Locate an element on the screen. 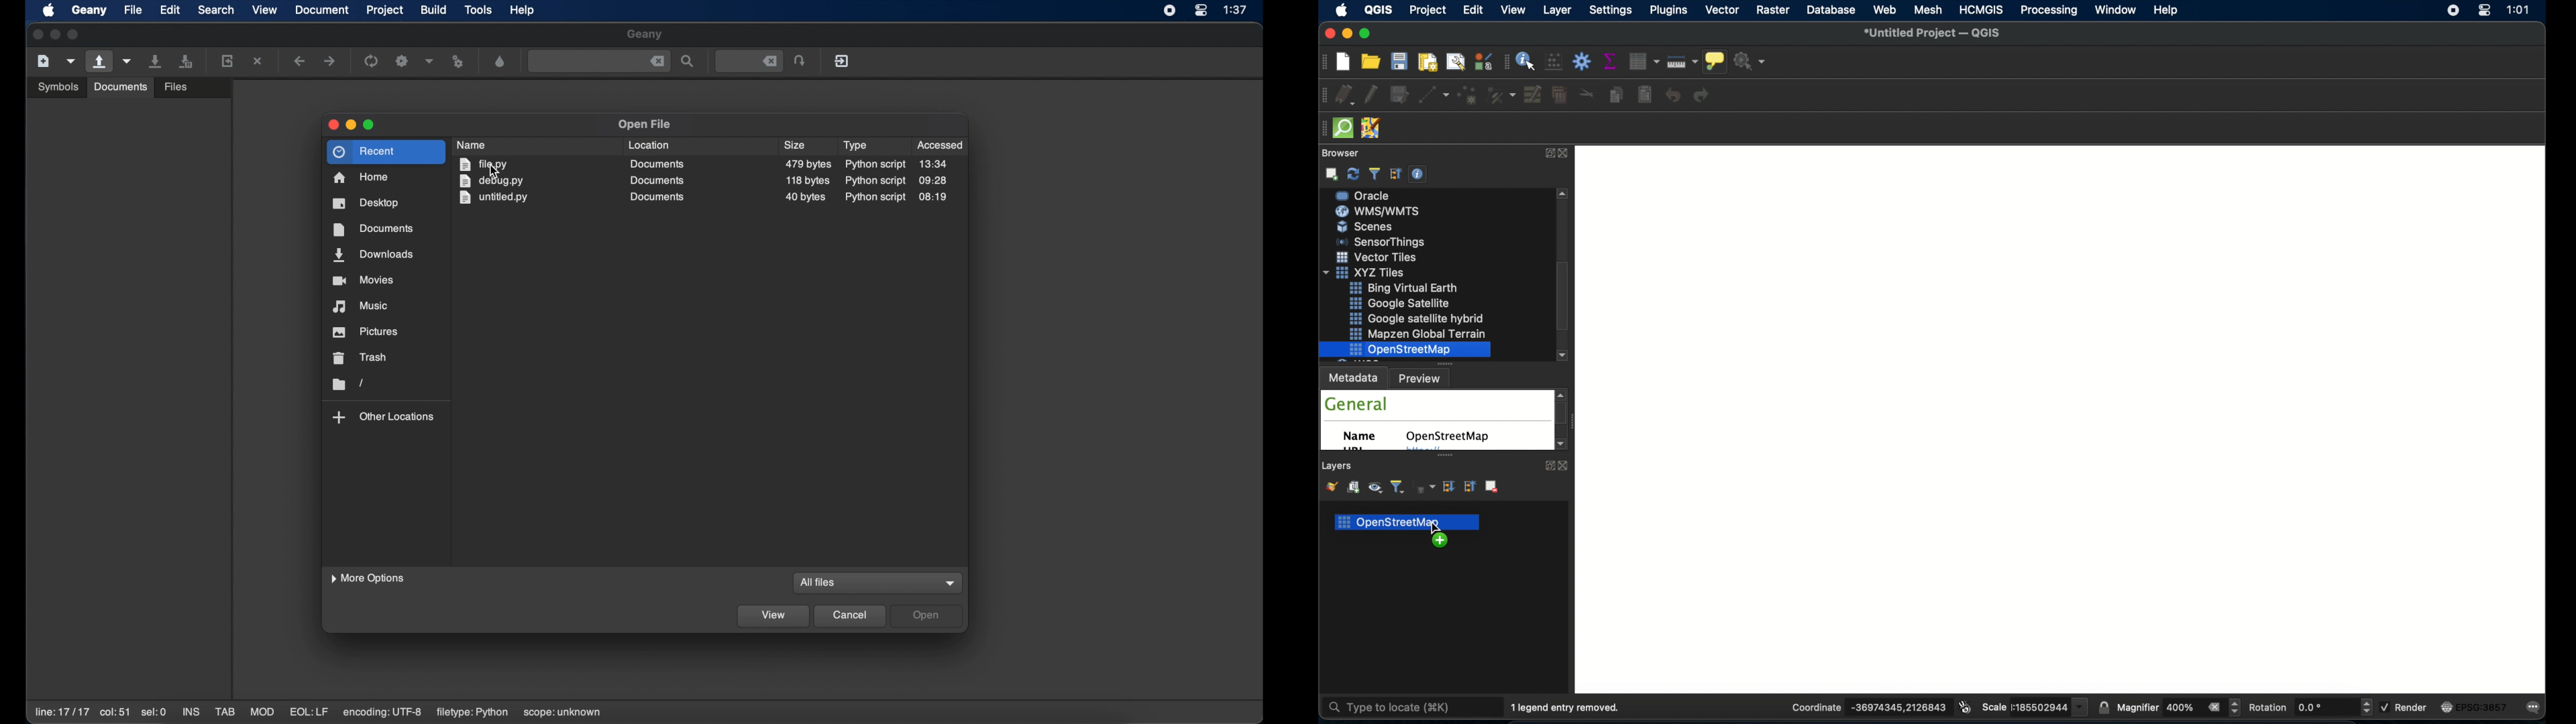  save layer edits is located at coordinates (1400, 95).